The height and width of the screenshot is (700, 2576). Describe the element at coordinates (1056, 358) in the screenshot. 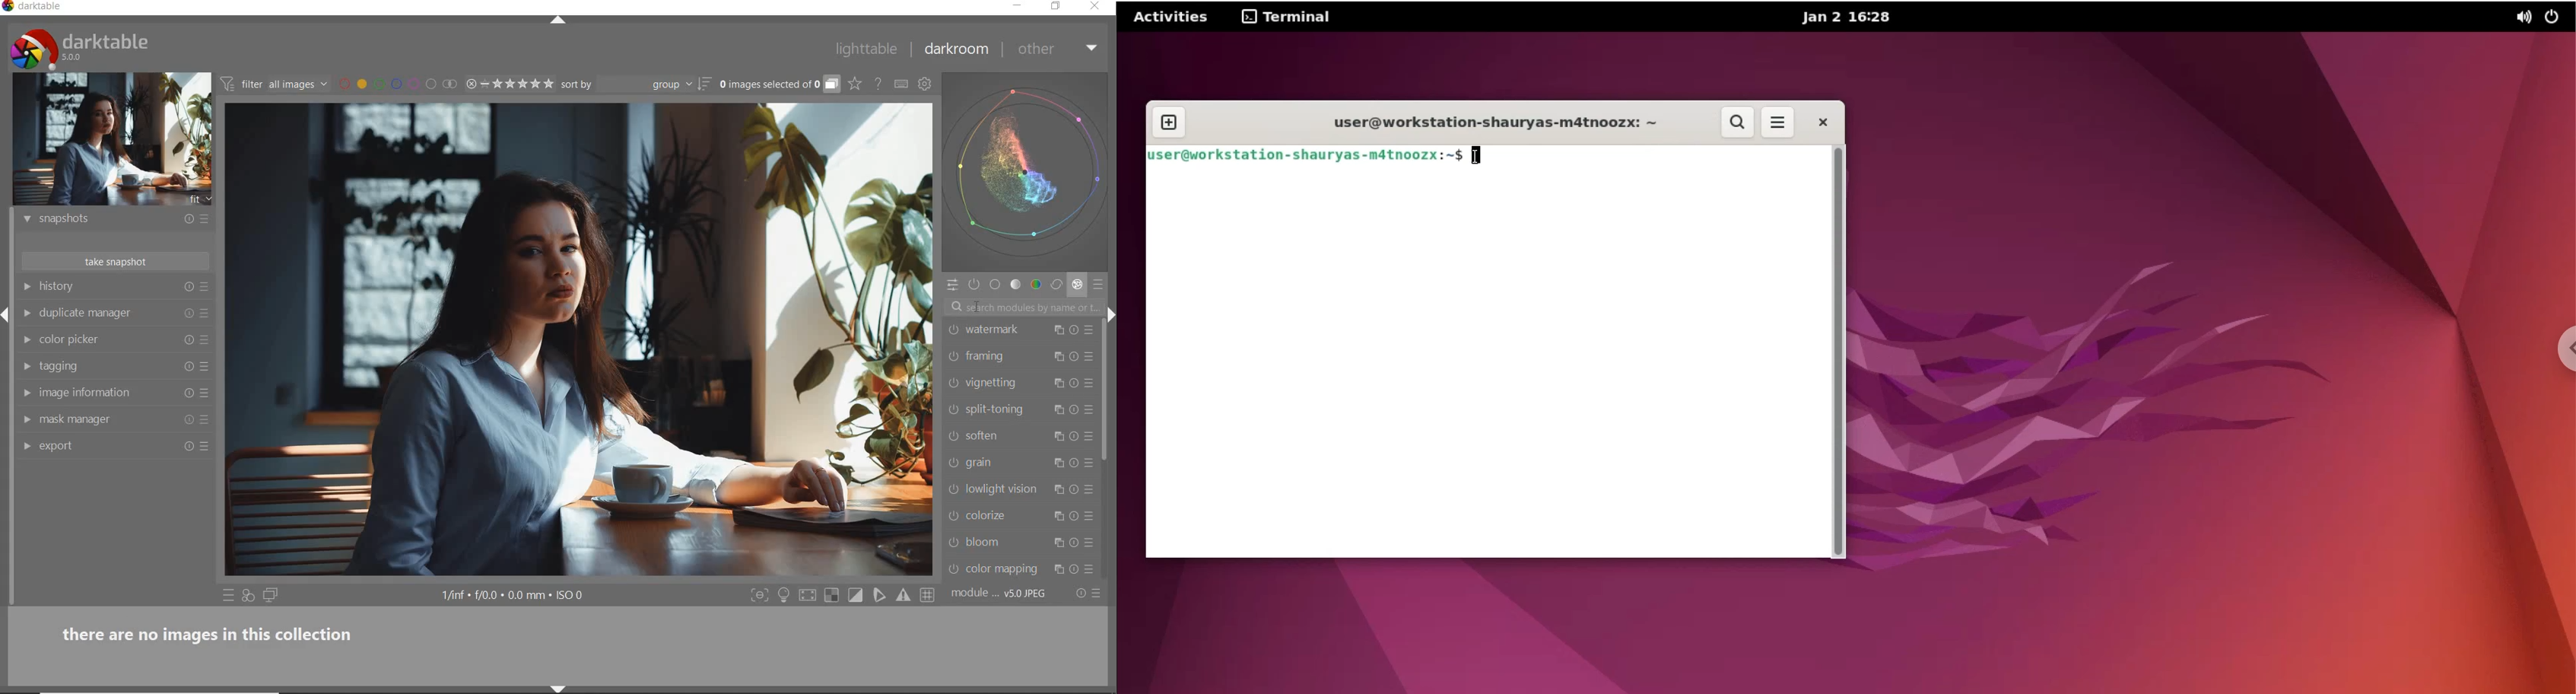

I see `multiple instance actions` at that location.